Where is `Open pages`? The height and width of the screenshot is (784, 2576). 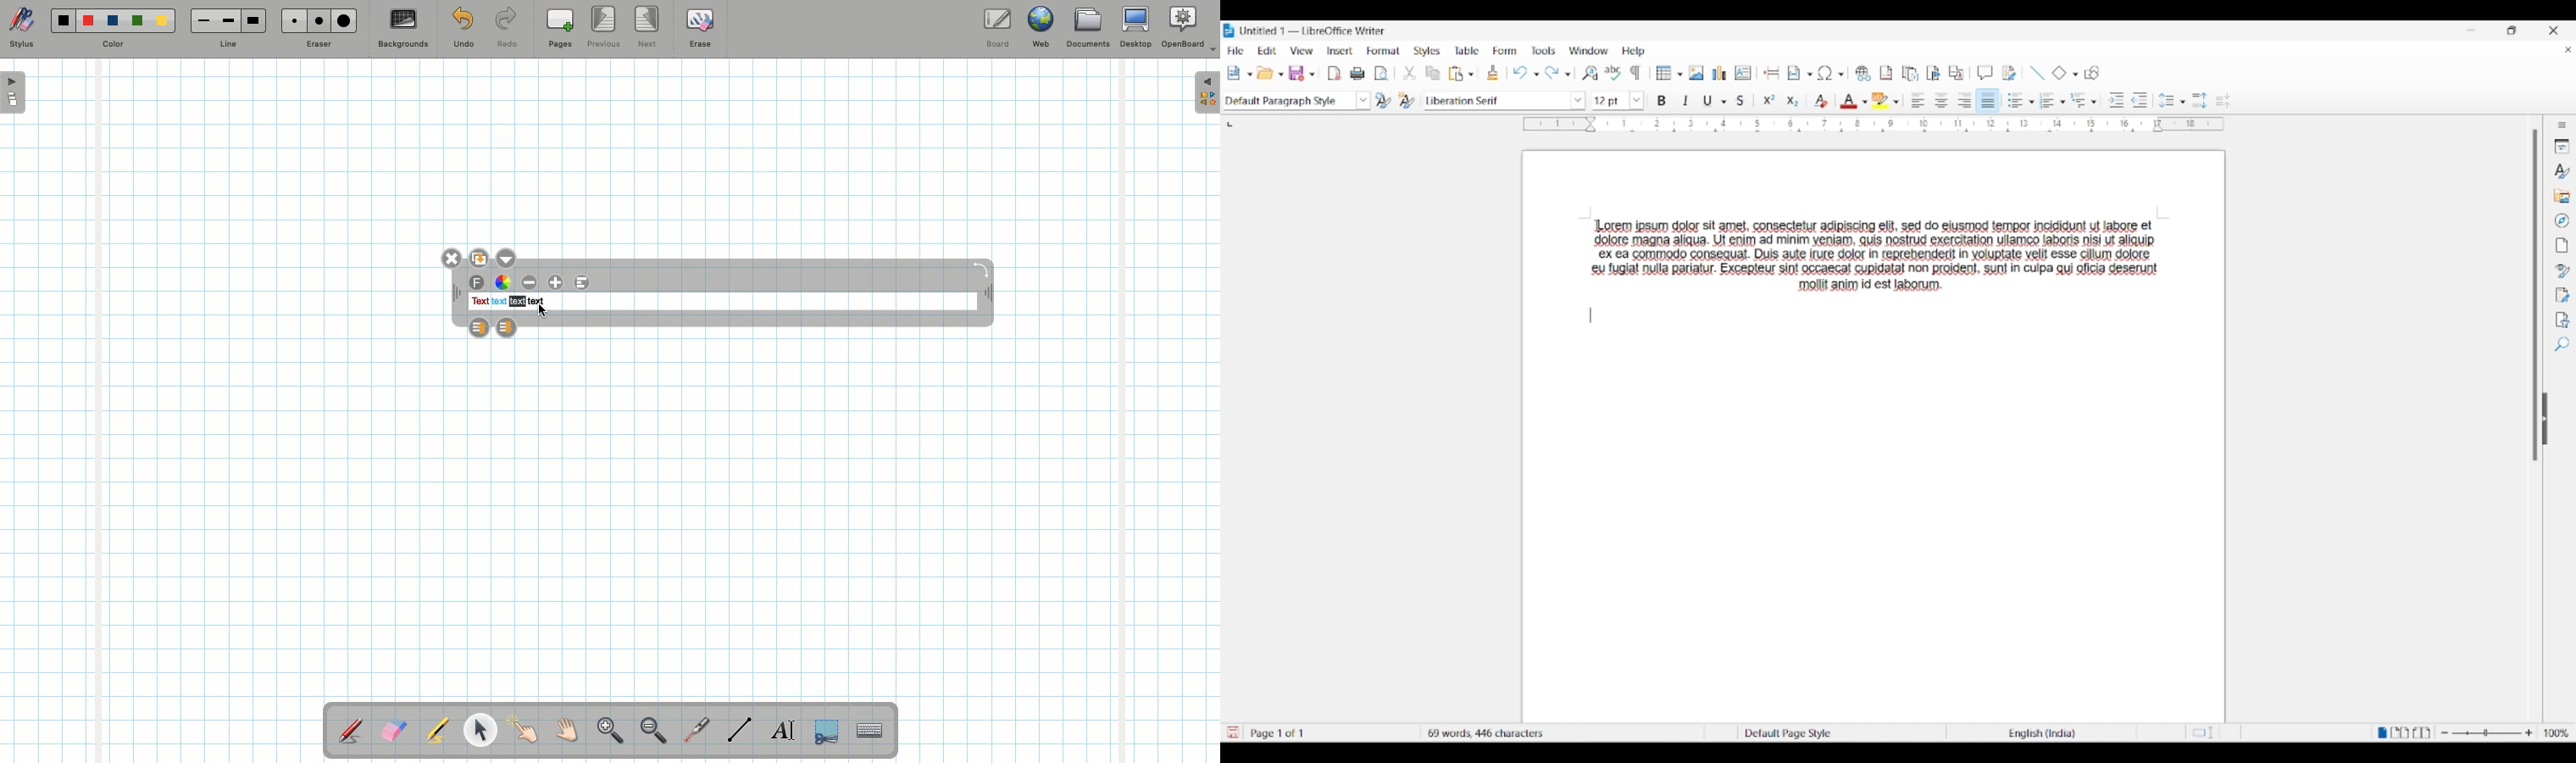 Open pages is located at coordinates (14, 92).